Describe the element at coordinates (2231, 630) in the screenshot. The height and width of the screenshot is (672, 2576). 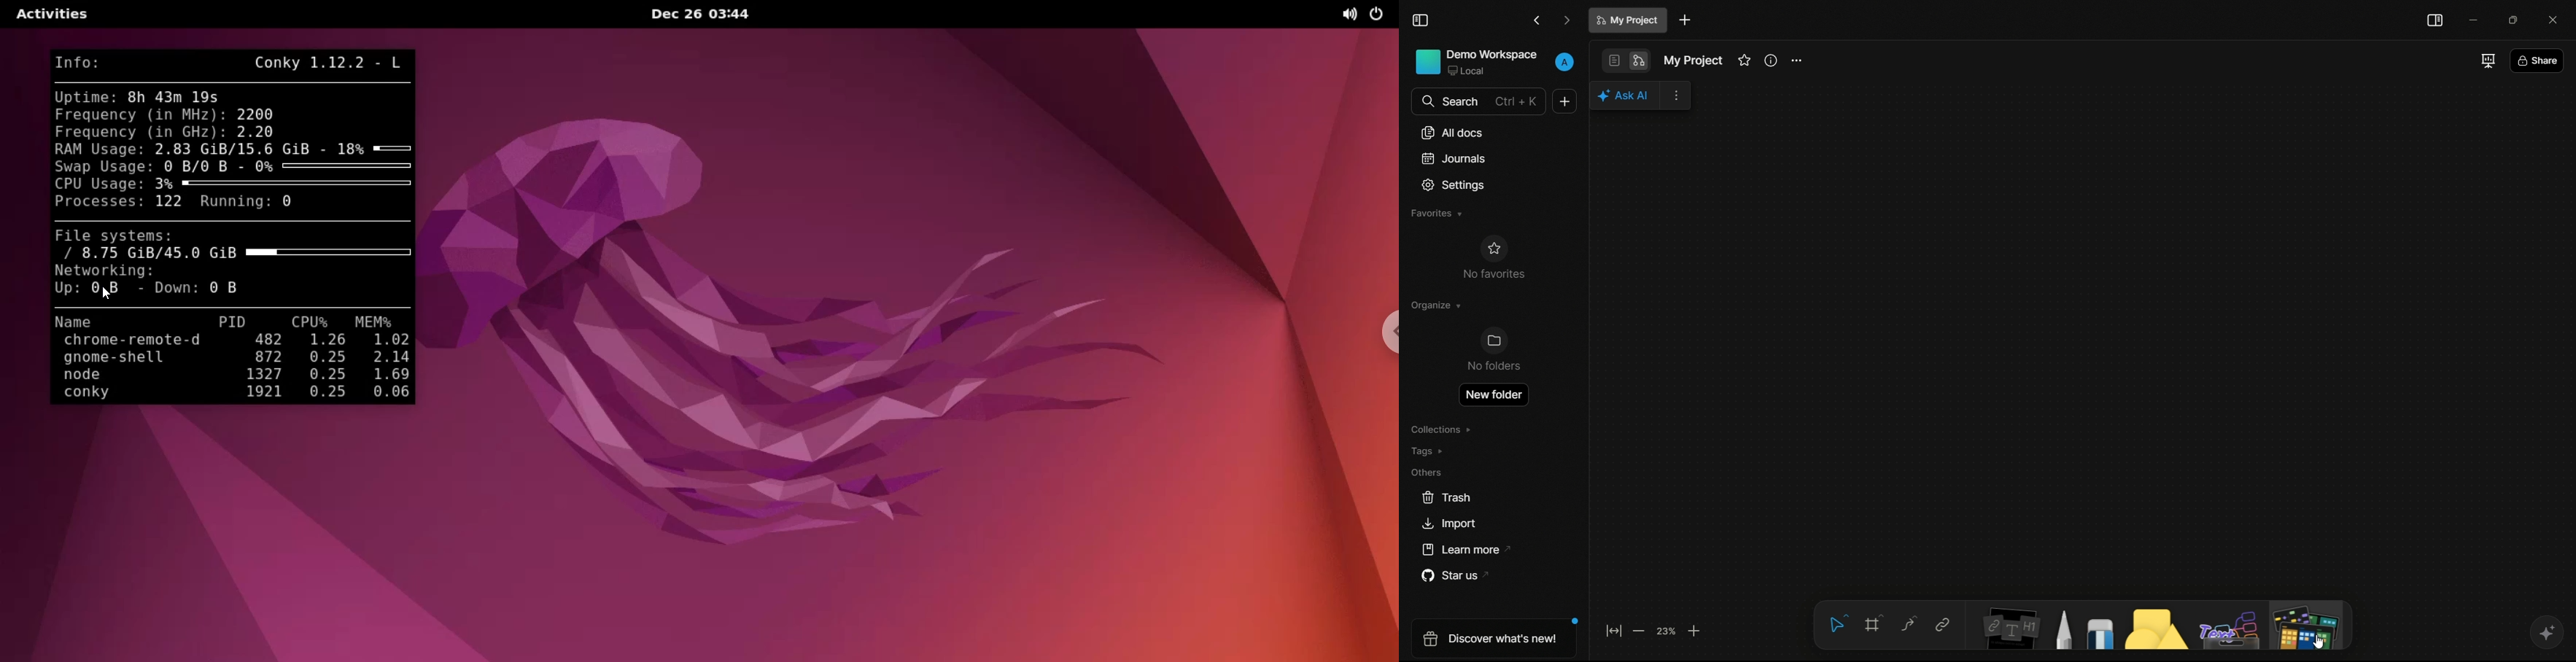
I see `others` at that location.